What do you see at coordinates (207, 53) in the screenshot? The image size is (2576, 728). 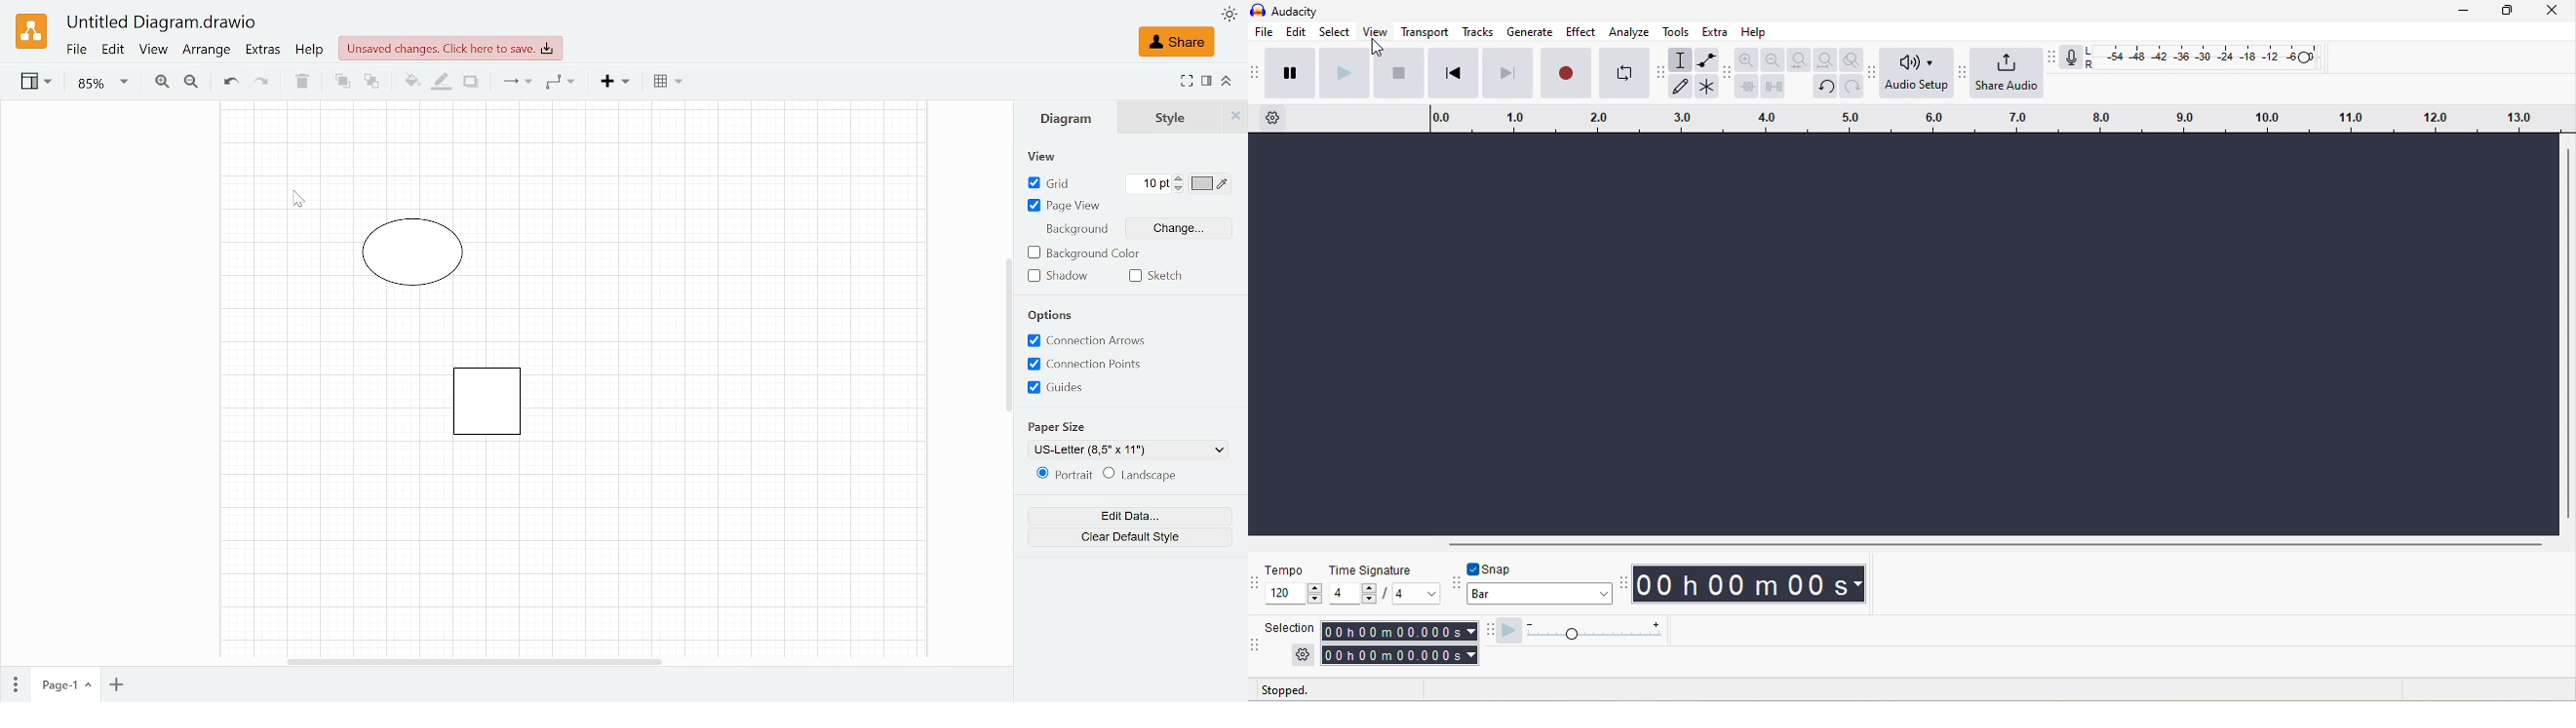 I see `Arrange` at bounding box center [207, 53].